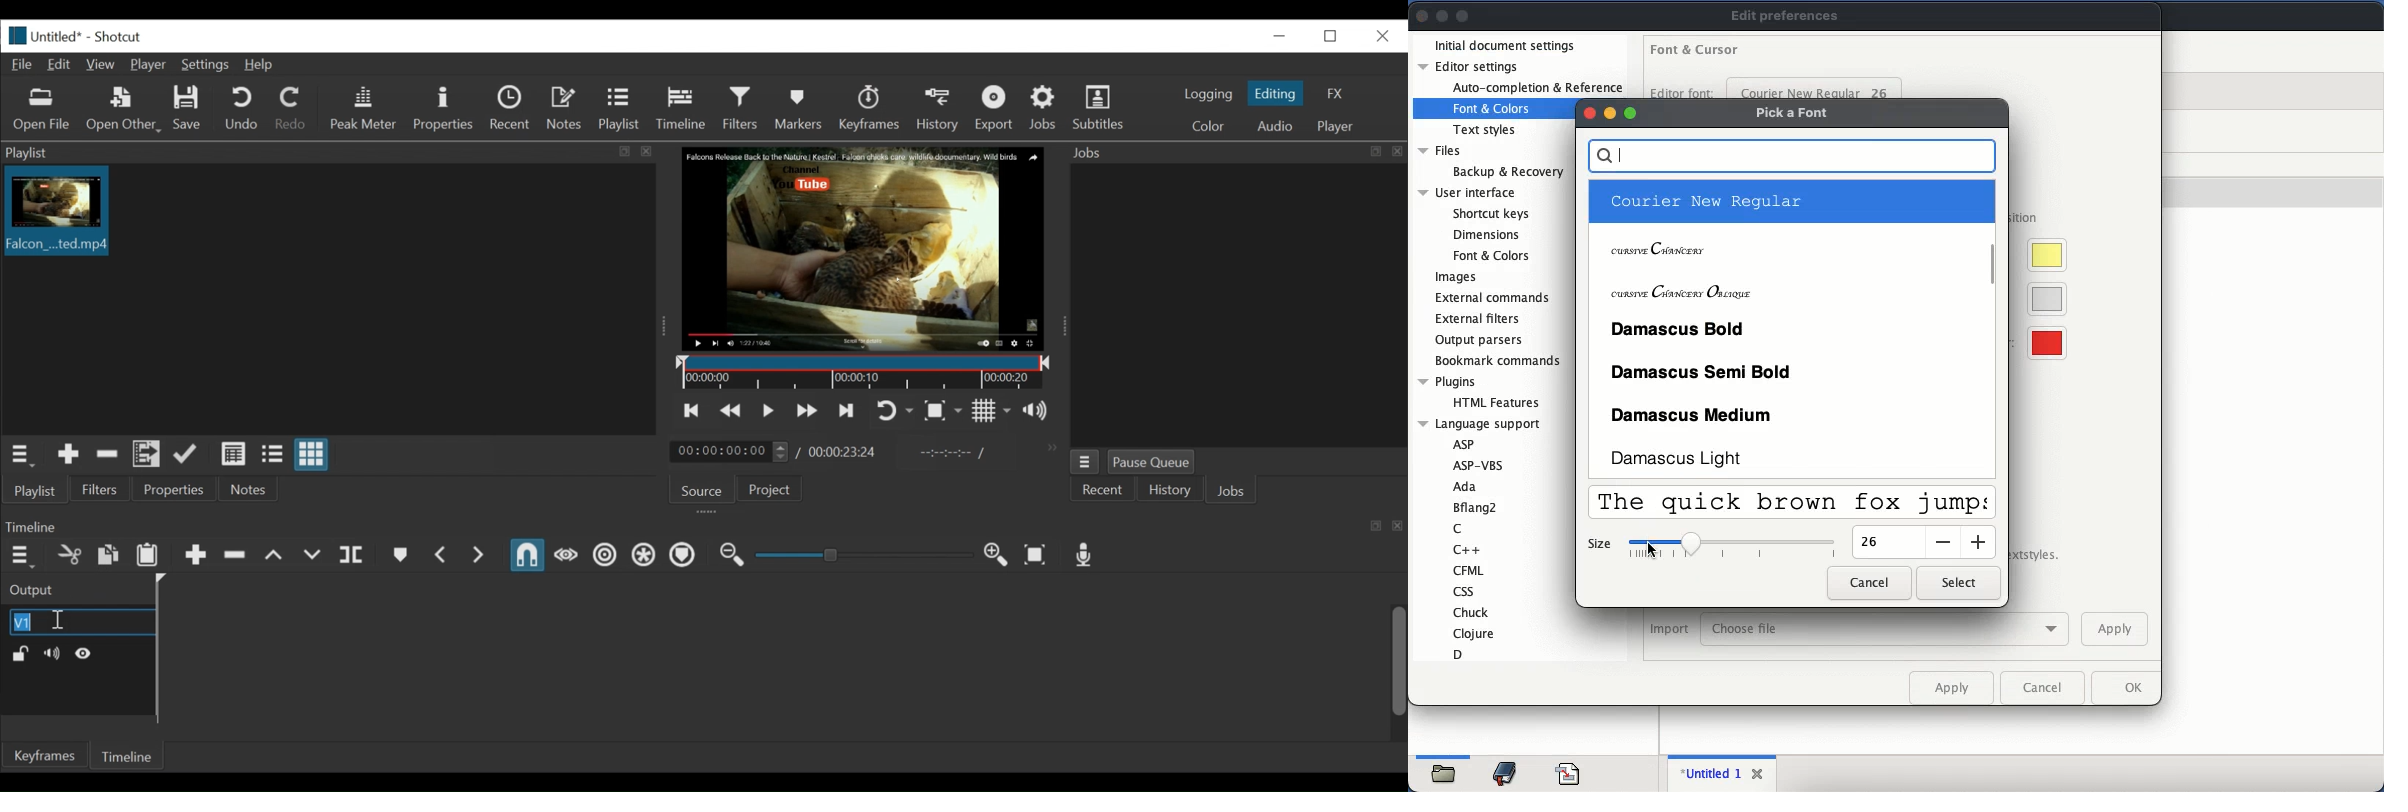  I want to click on Color, so click(1205, 125).